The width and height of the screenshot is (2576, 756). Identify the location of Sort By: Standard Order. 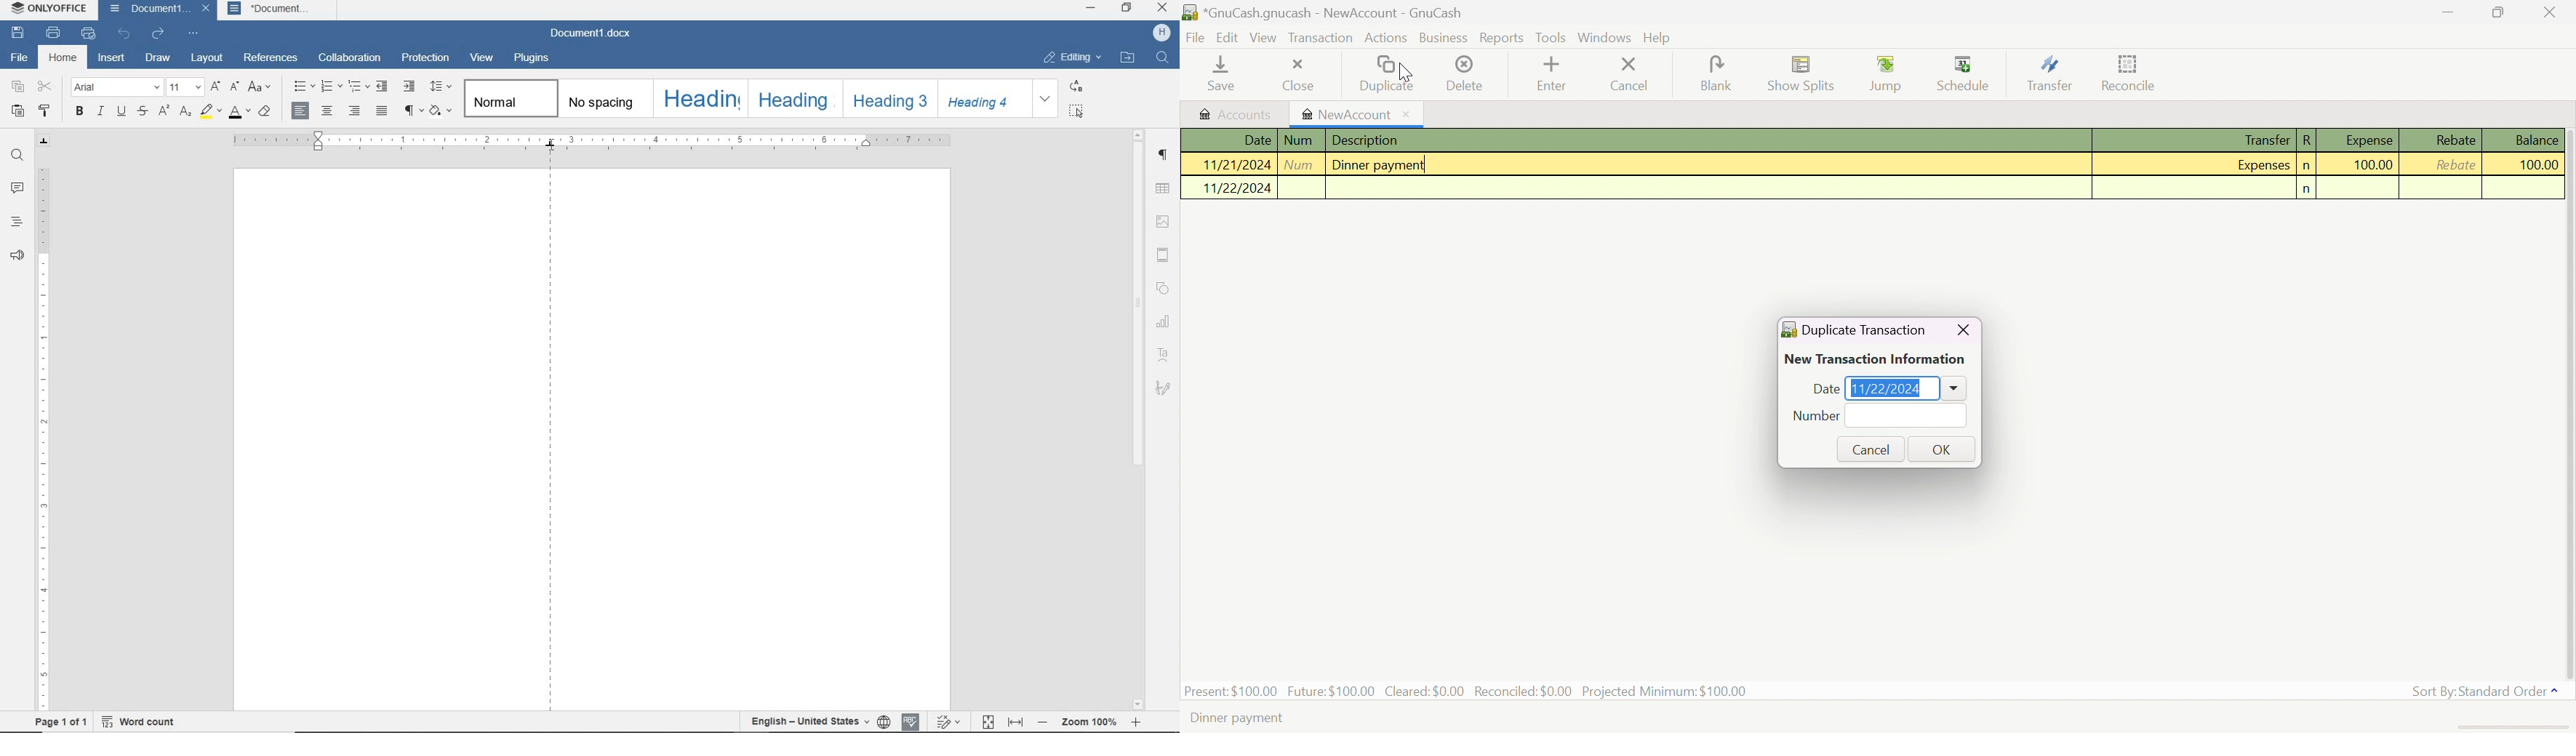
(2487, 692).